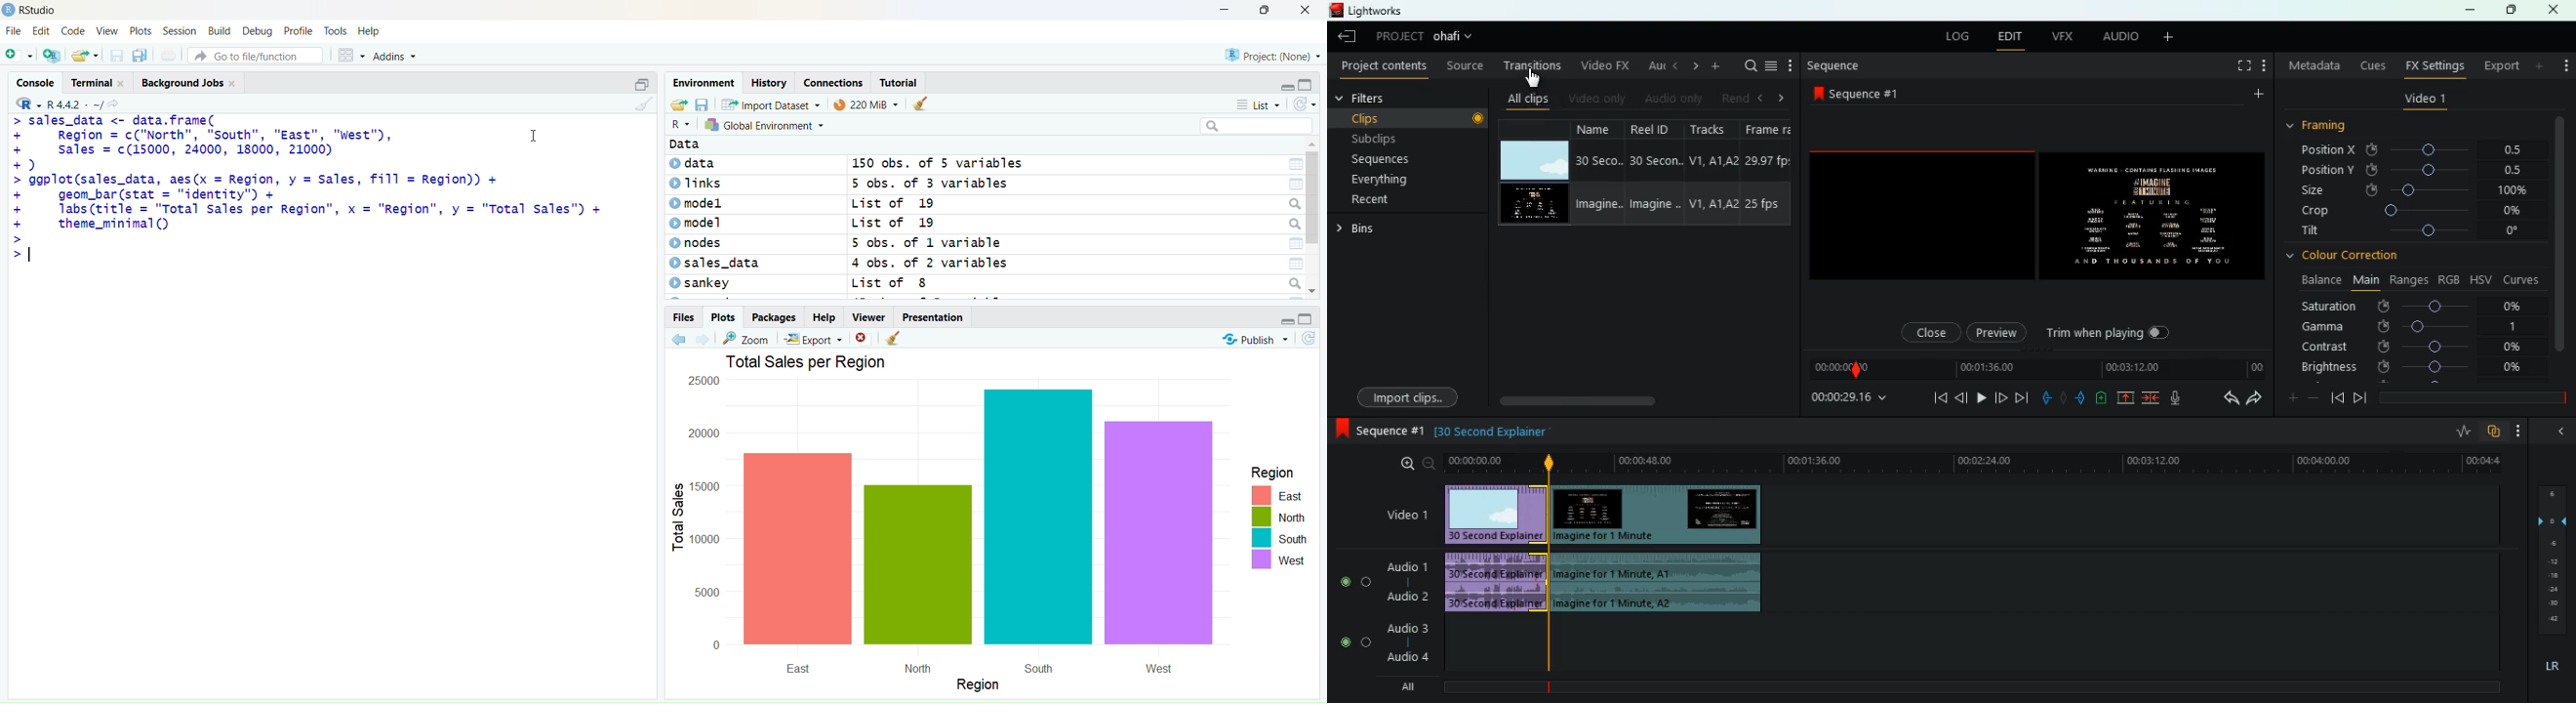 This screenshot has width=2576, height=728. What do you see at coordinates (1216, 8) in the screenshot?
I see `minimise` at bounding box center [1216, 8].